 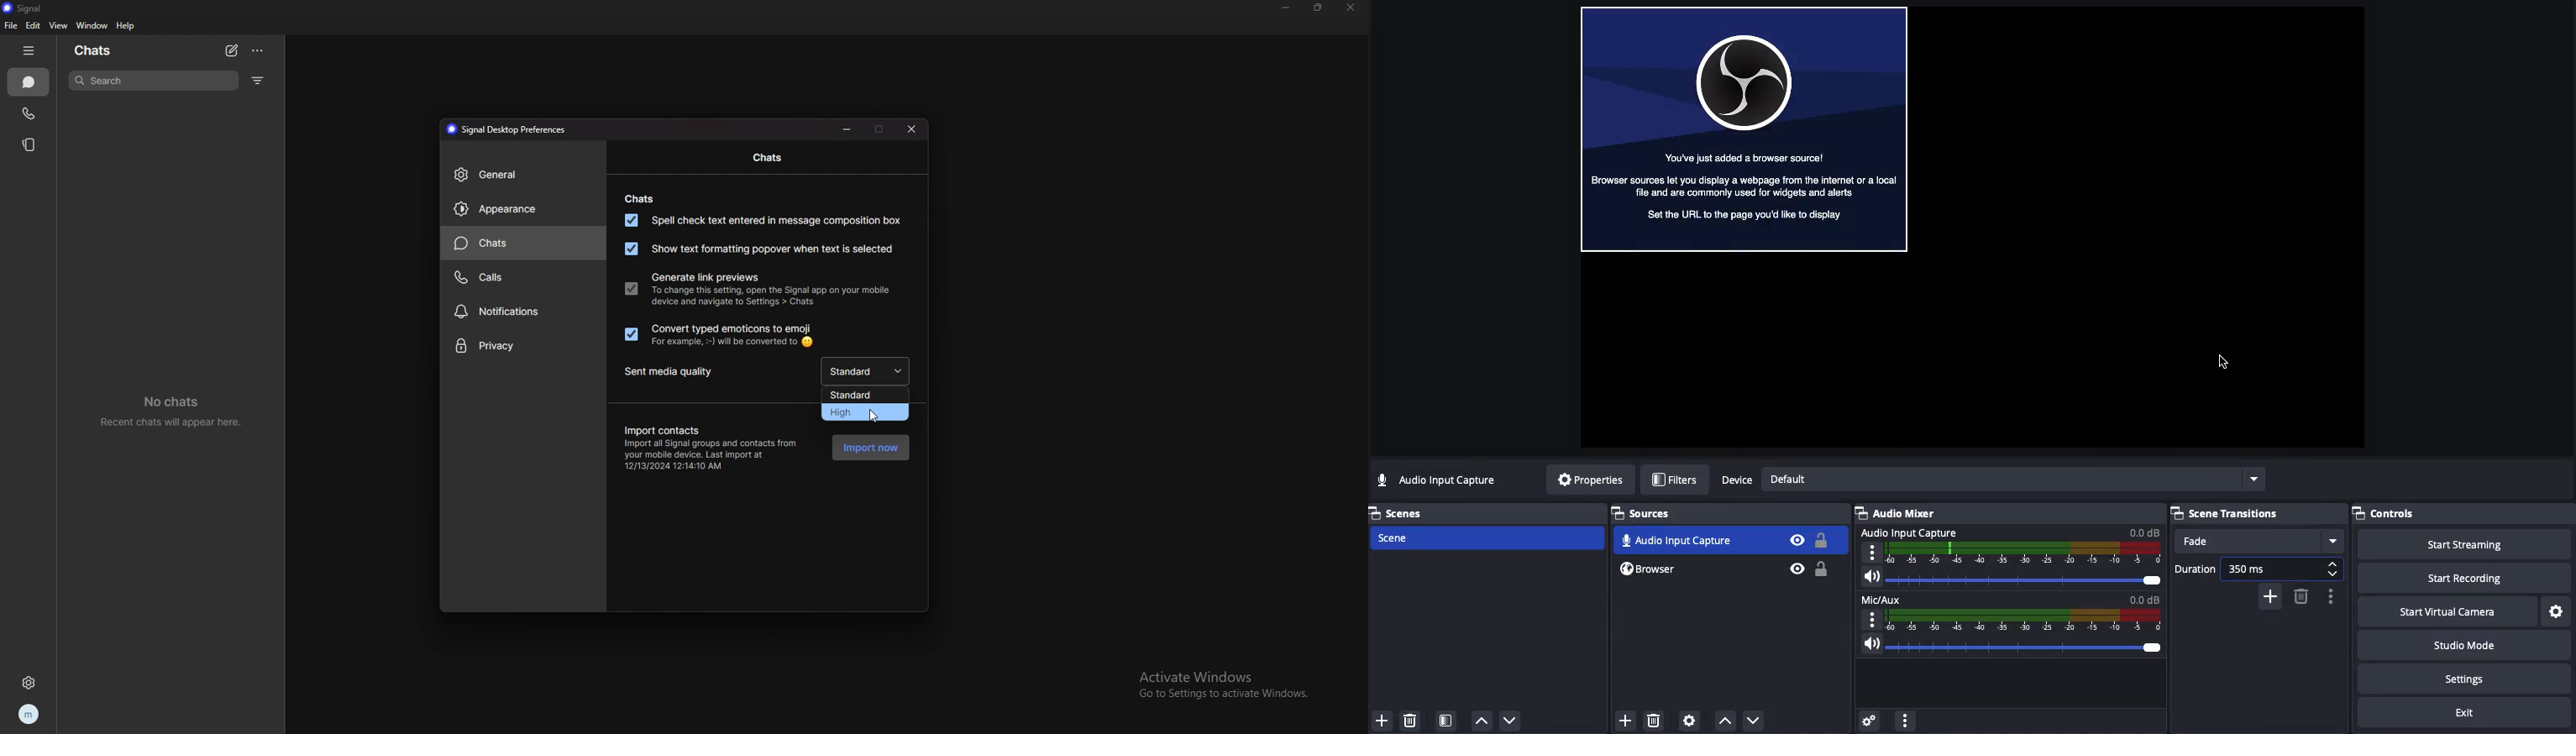 What do you see at coordinates (1639, 515) in the screenshot?
I see `Sources` at bounding box center [1639, 515].